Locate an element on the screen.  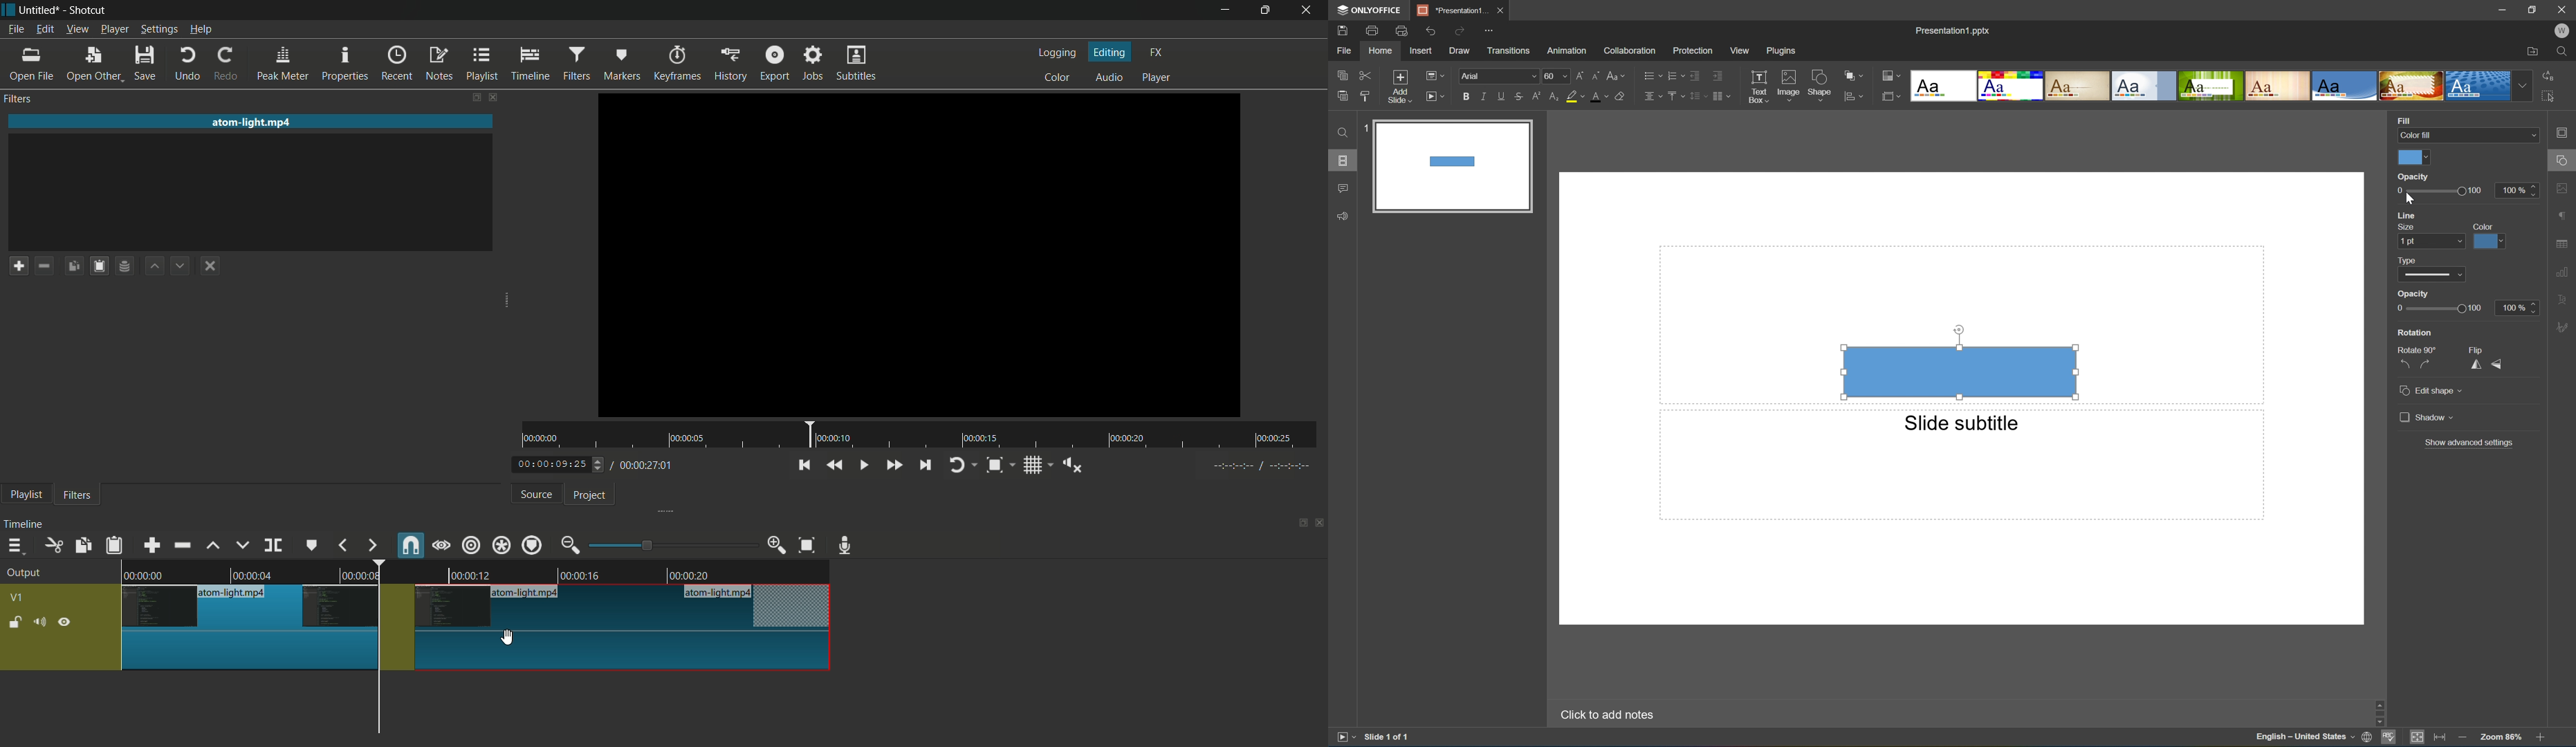
Highlight color is located at coordinates (1579, 97).